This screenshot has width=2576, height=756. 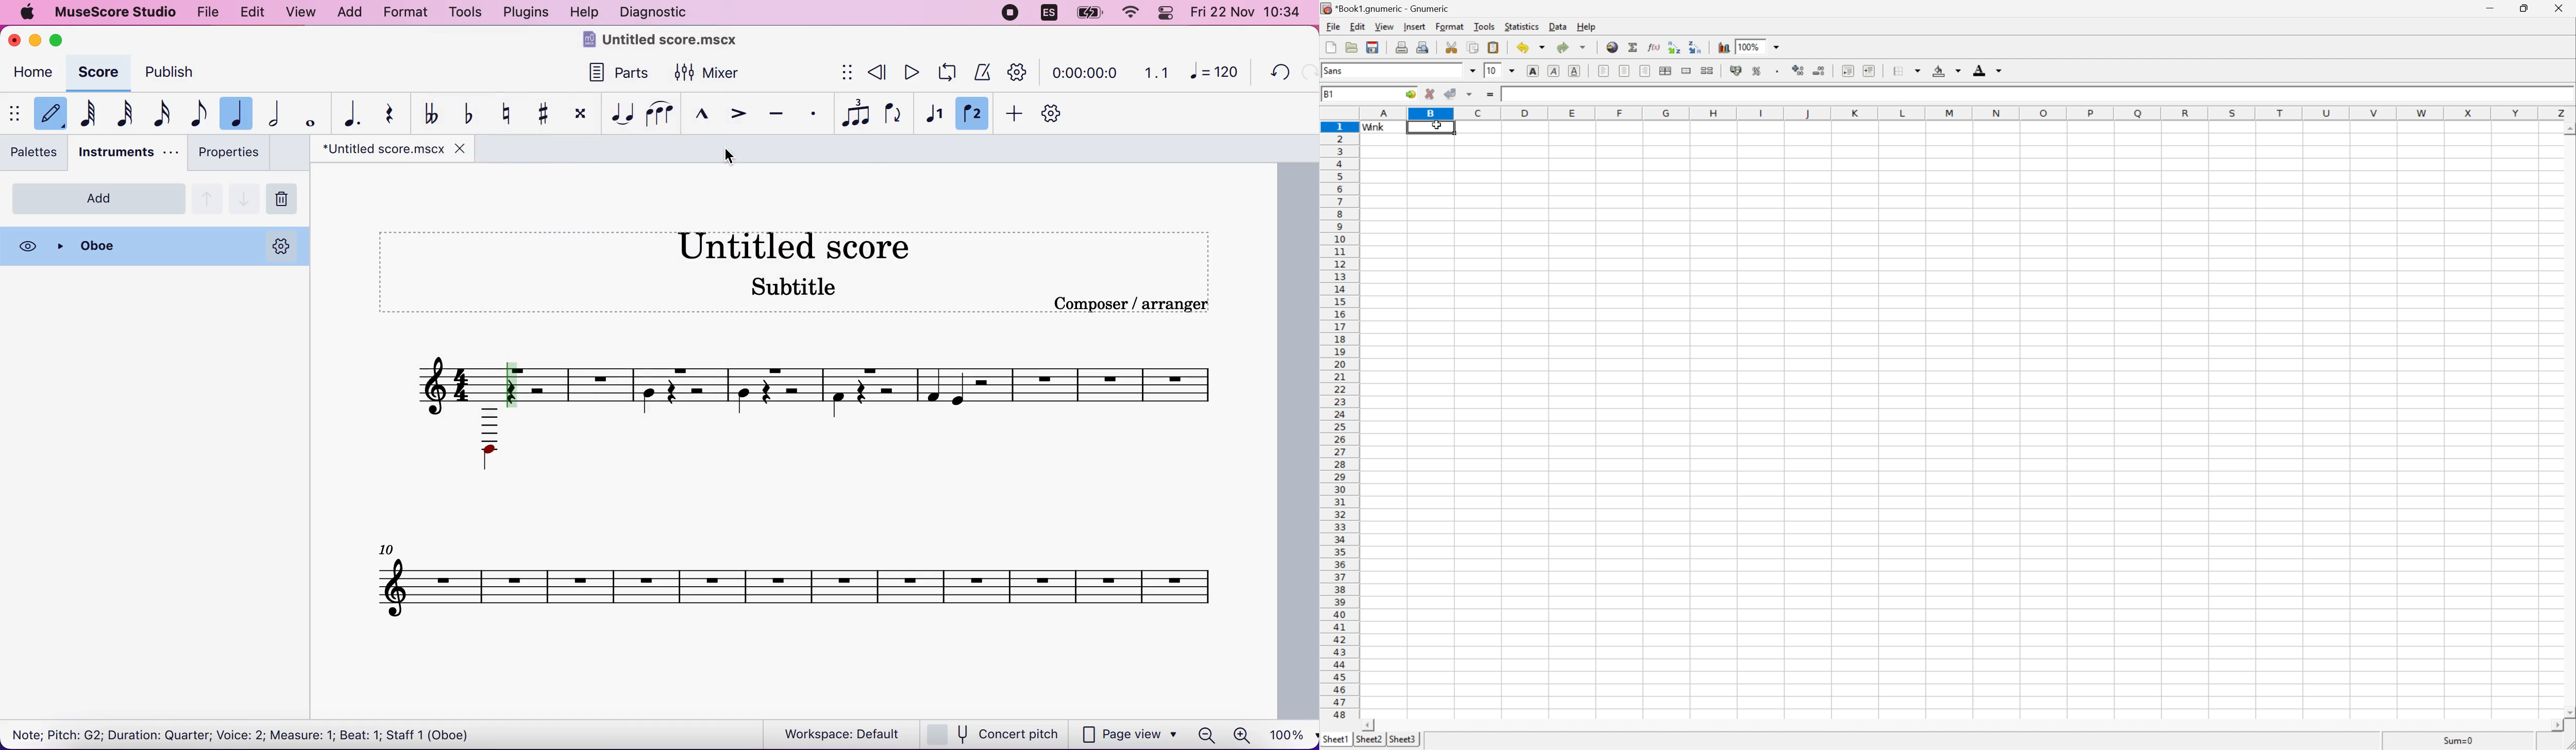 What do you see at coordinates (166, 113) in the screenshot?
I see `16th note` at bounding box center [166, 113].